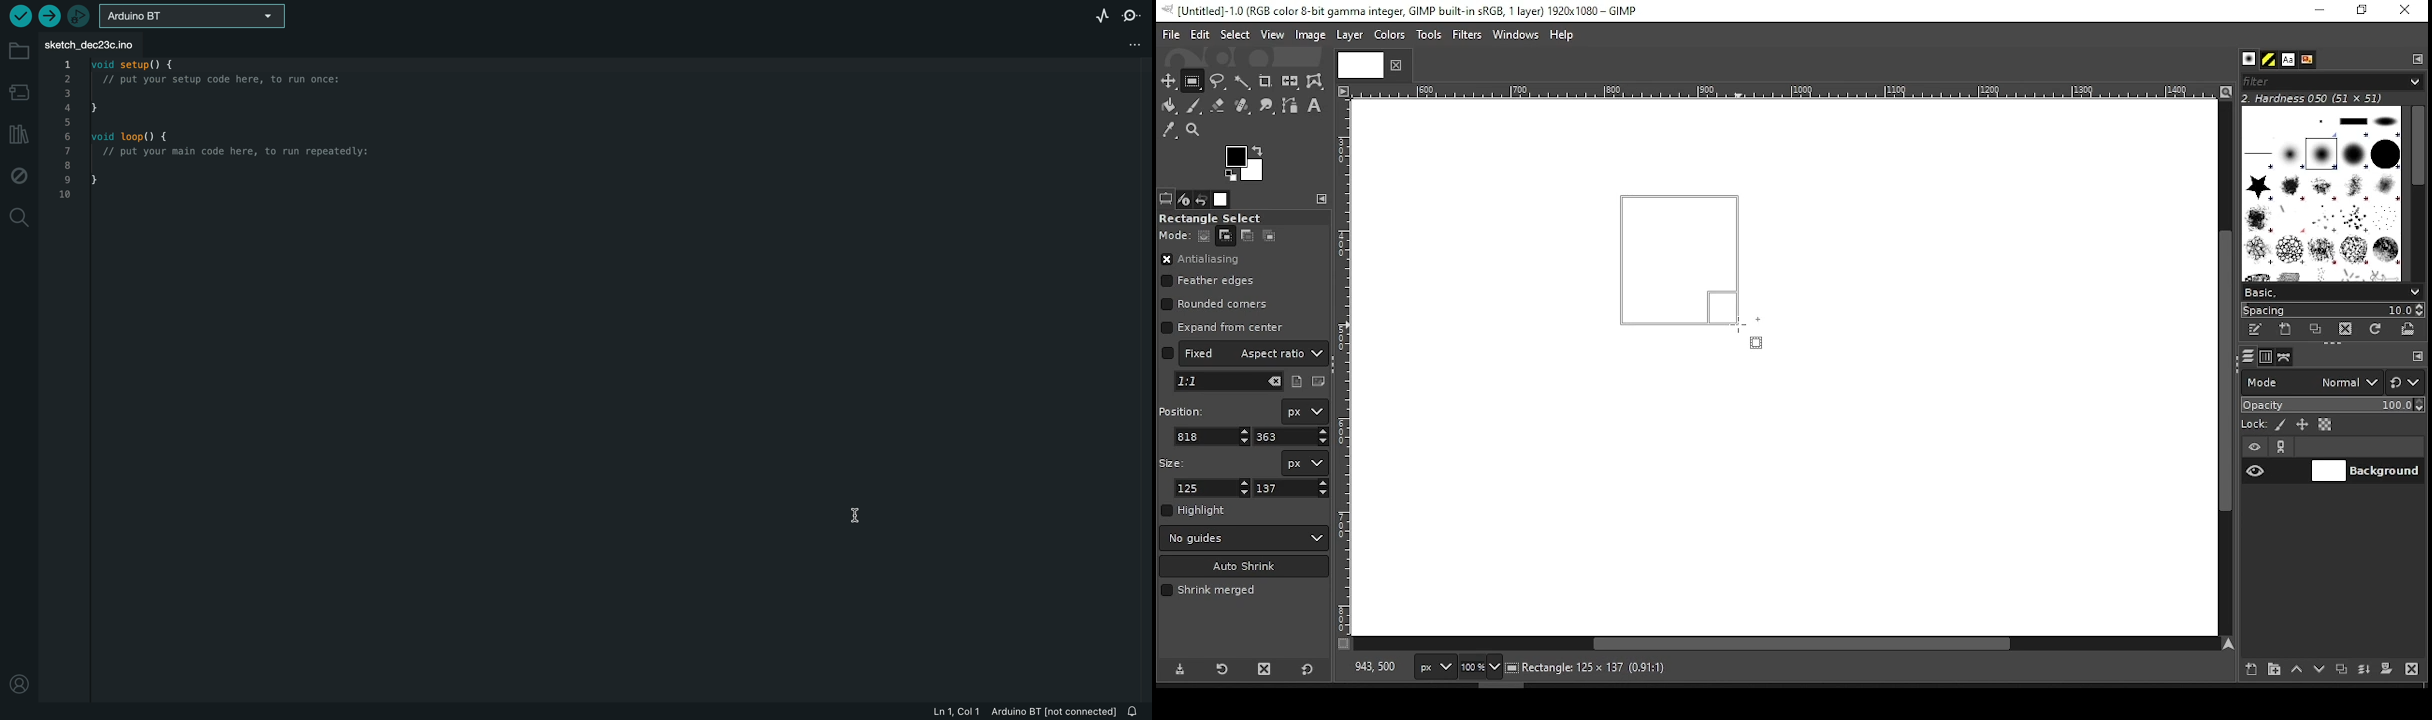 This screenshot has height=728, width=2436. What do you see at coordinates (2364, 11) in the screenshot?
I see `restore` at bounding box center [2364, 11].